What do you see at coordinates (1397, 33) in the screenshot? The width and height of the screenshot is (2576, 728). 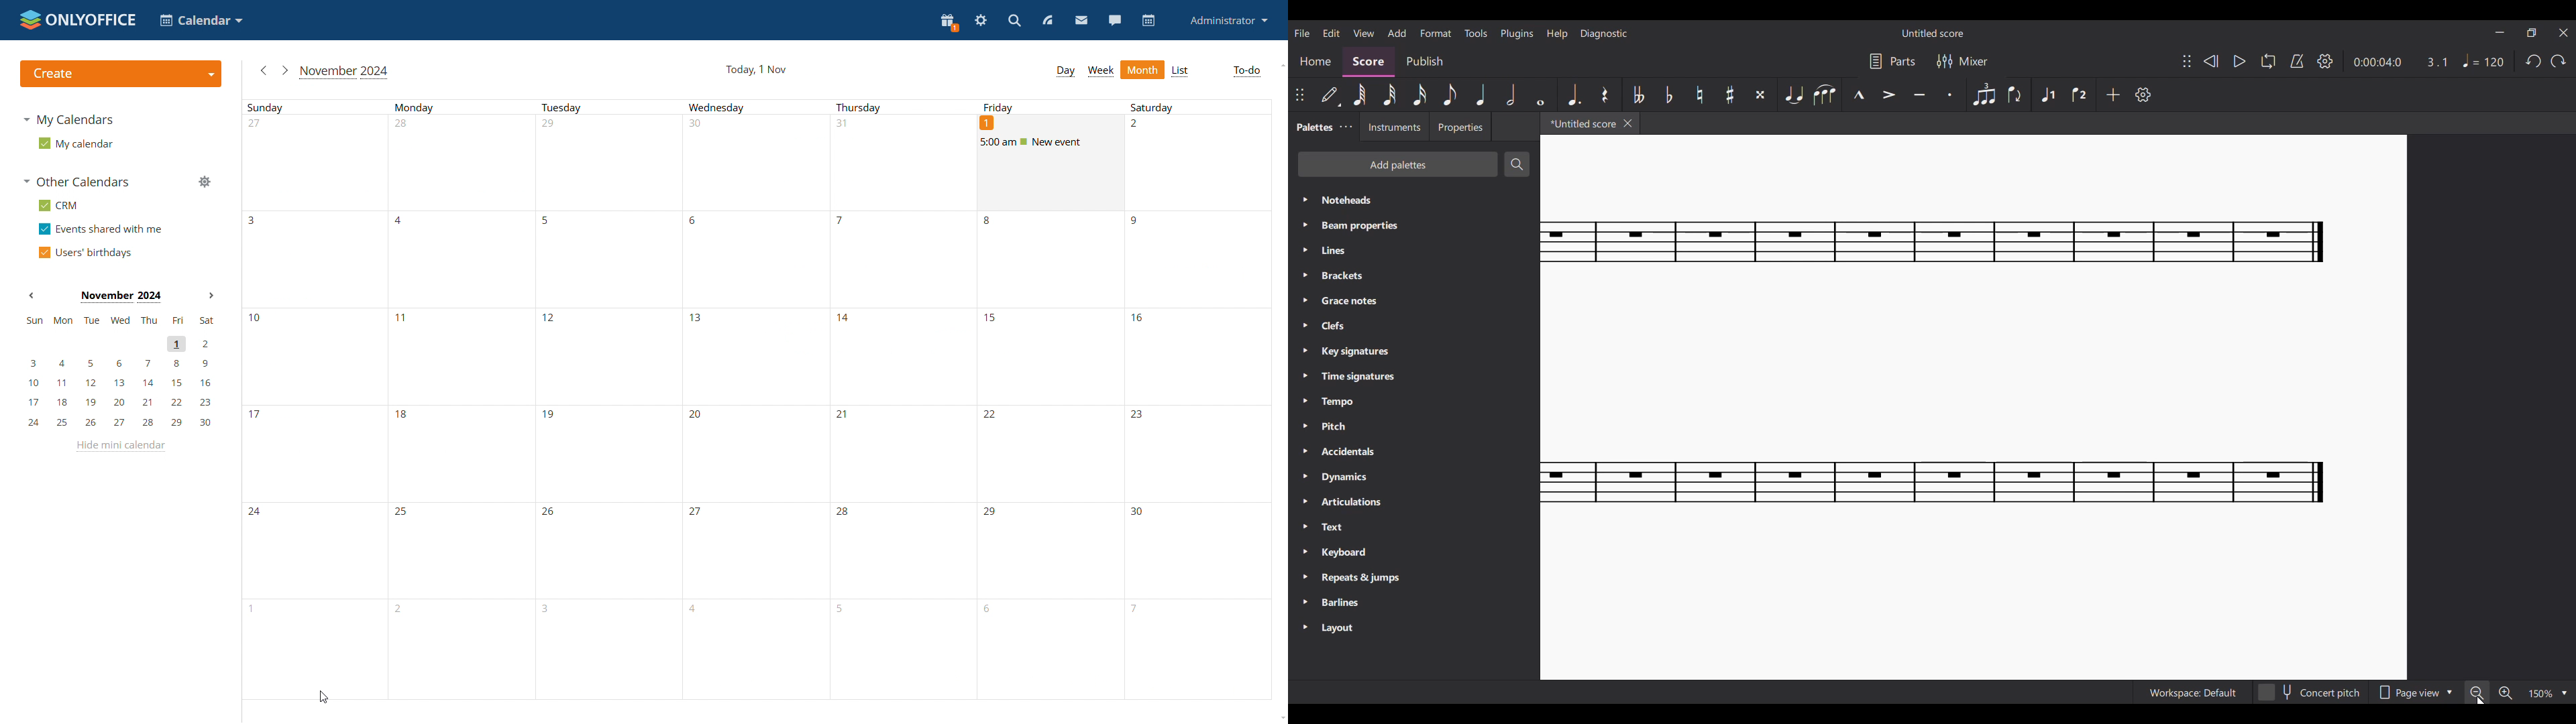 I see `Add menu` at bounding box center [1397, 33].